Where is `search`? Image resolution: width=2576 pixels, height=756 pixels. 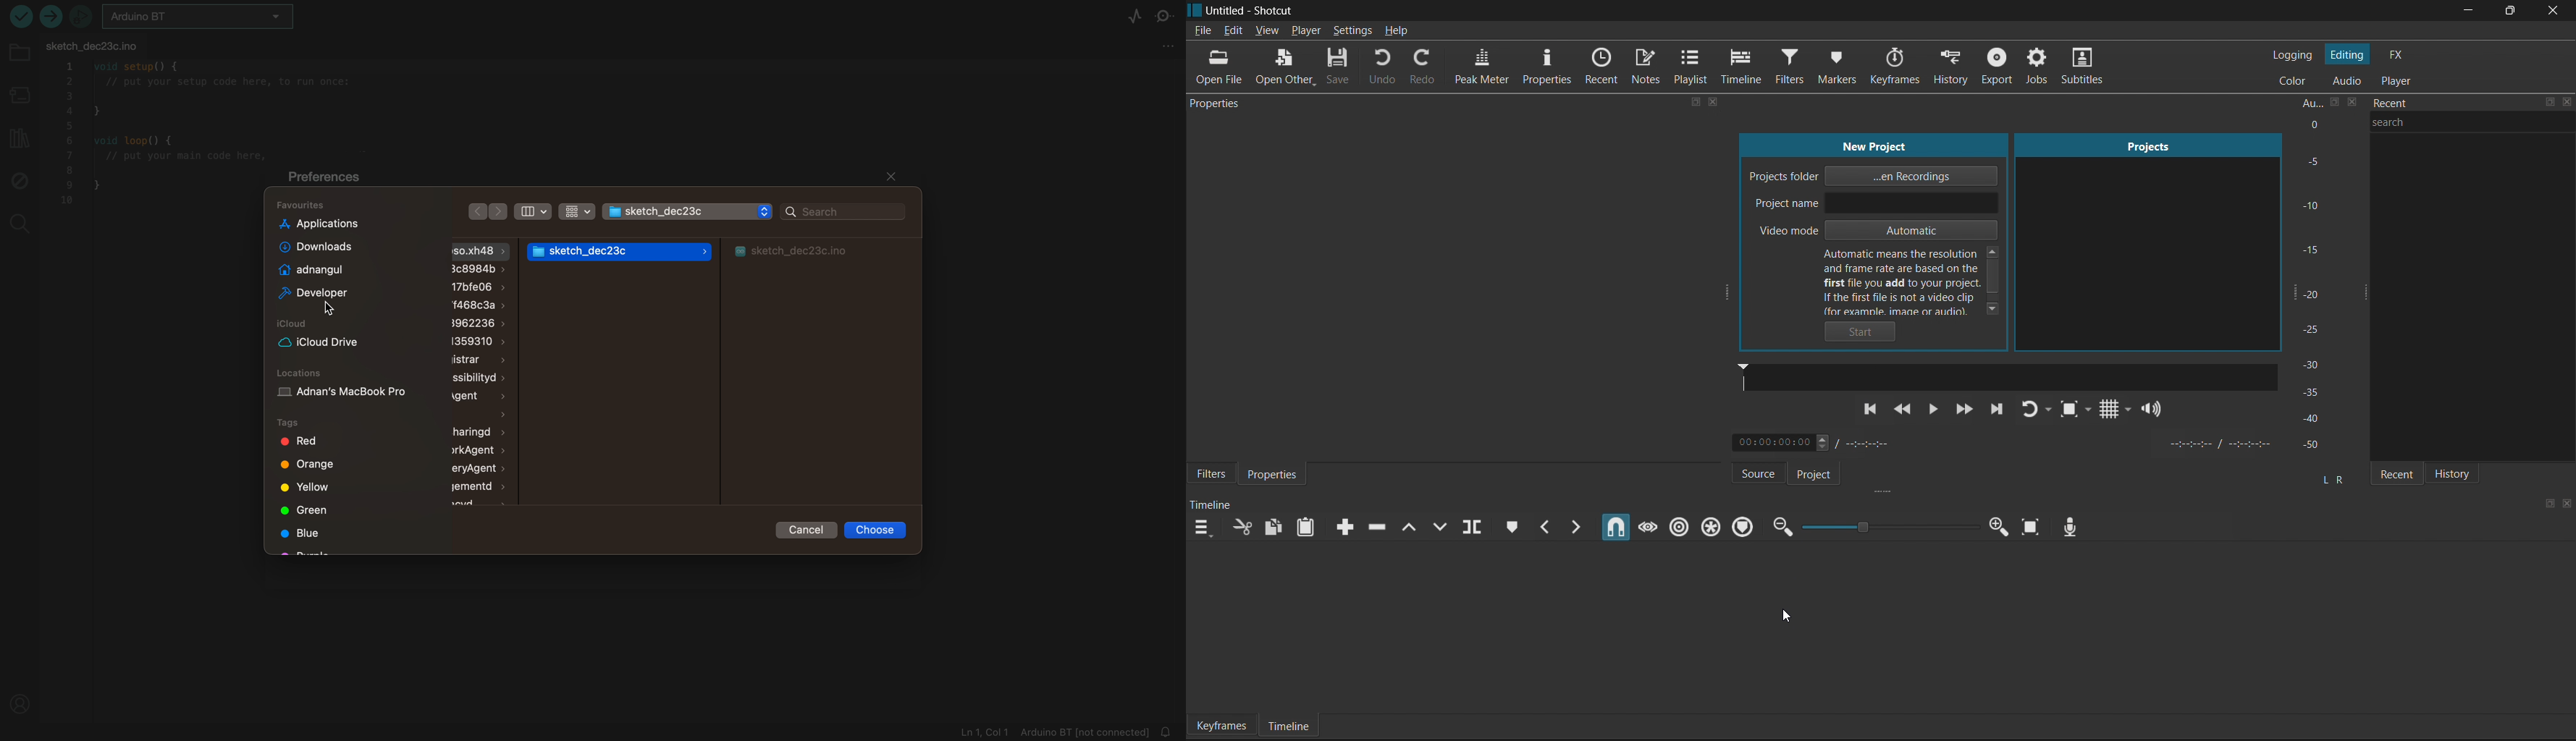
search is located at coordinates (20, 224).